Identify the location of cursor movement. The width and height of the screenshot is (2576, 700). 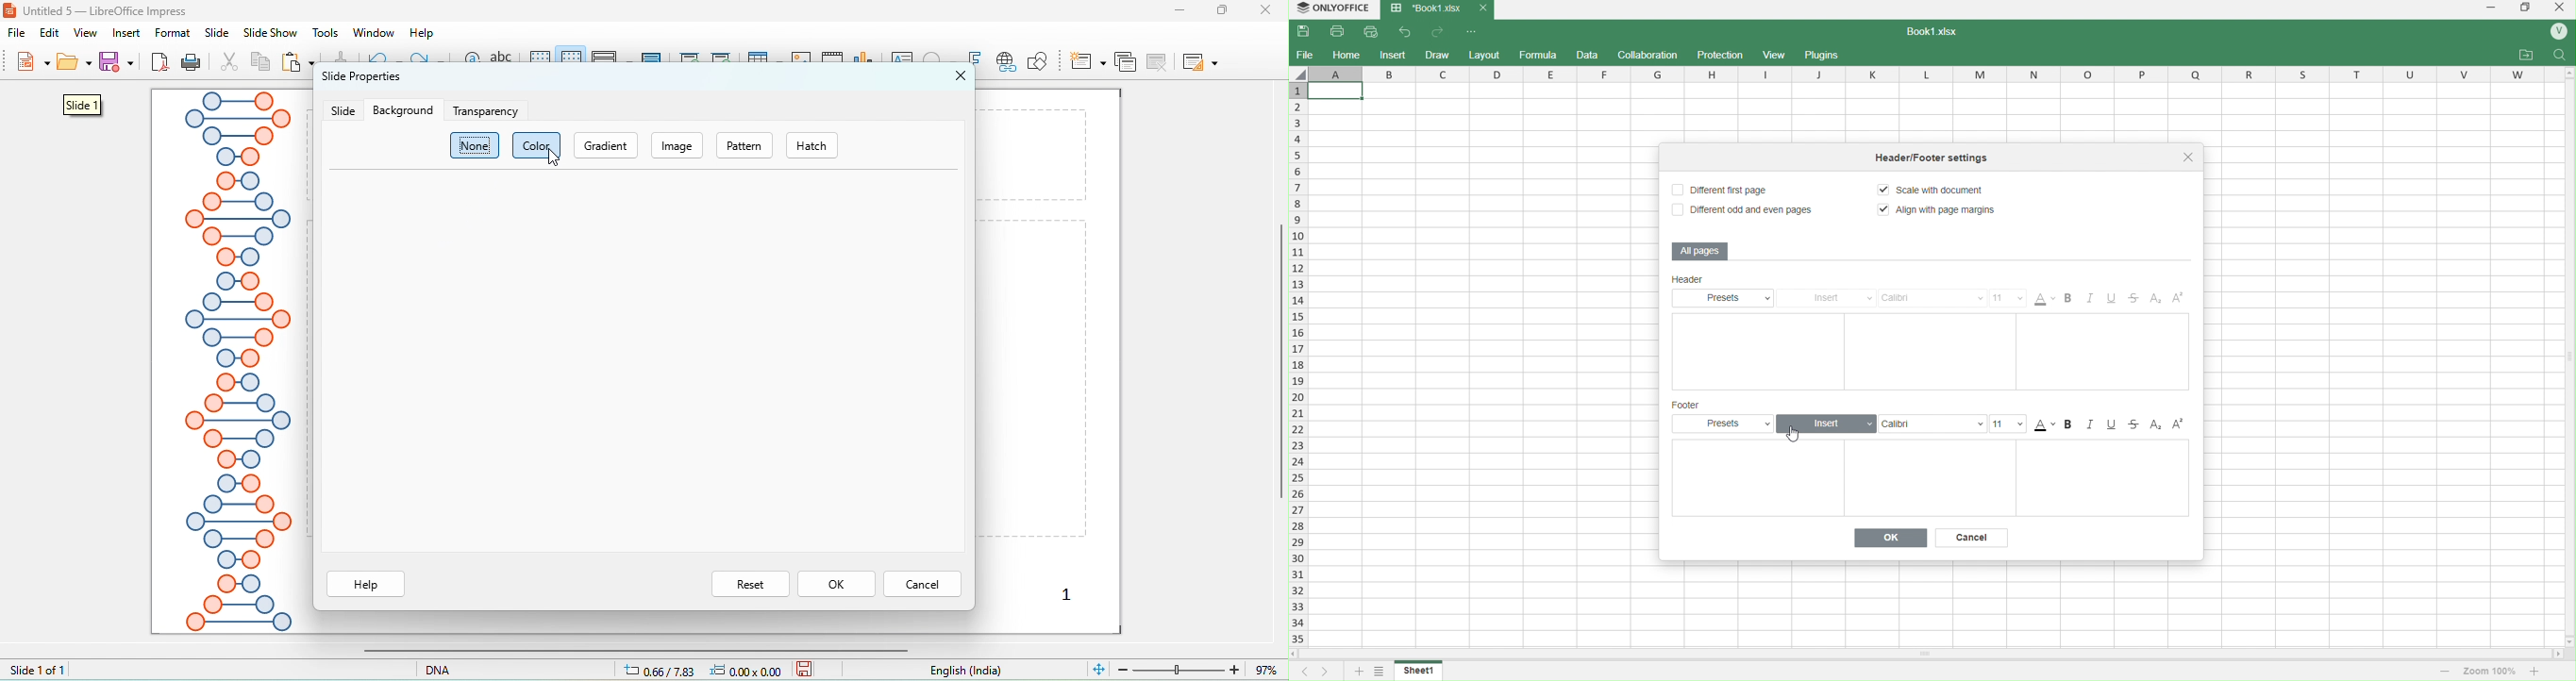
(555, 159).